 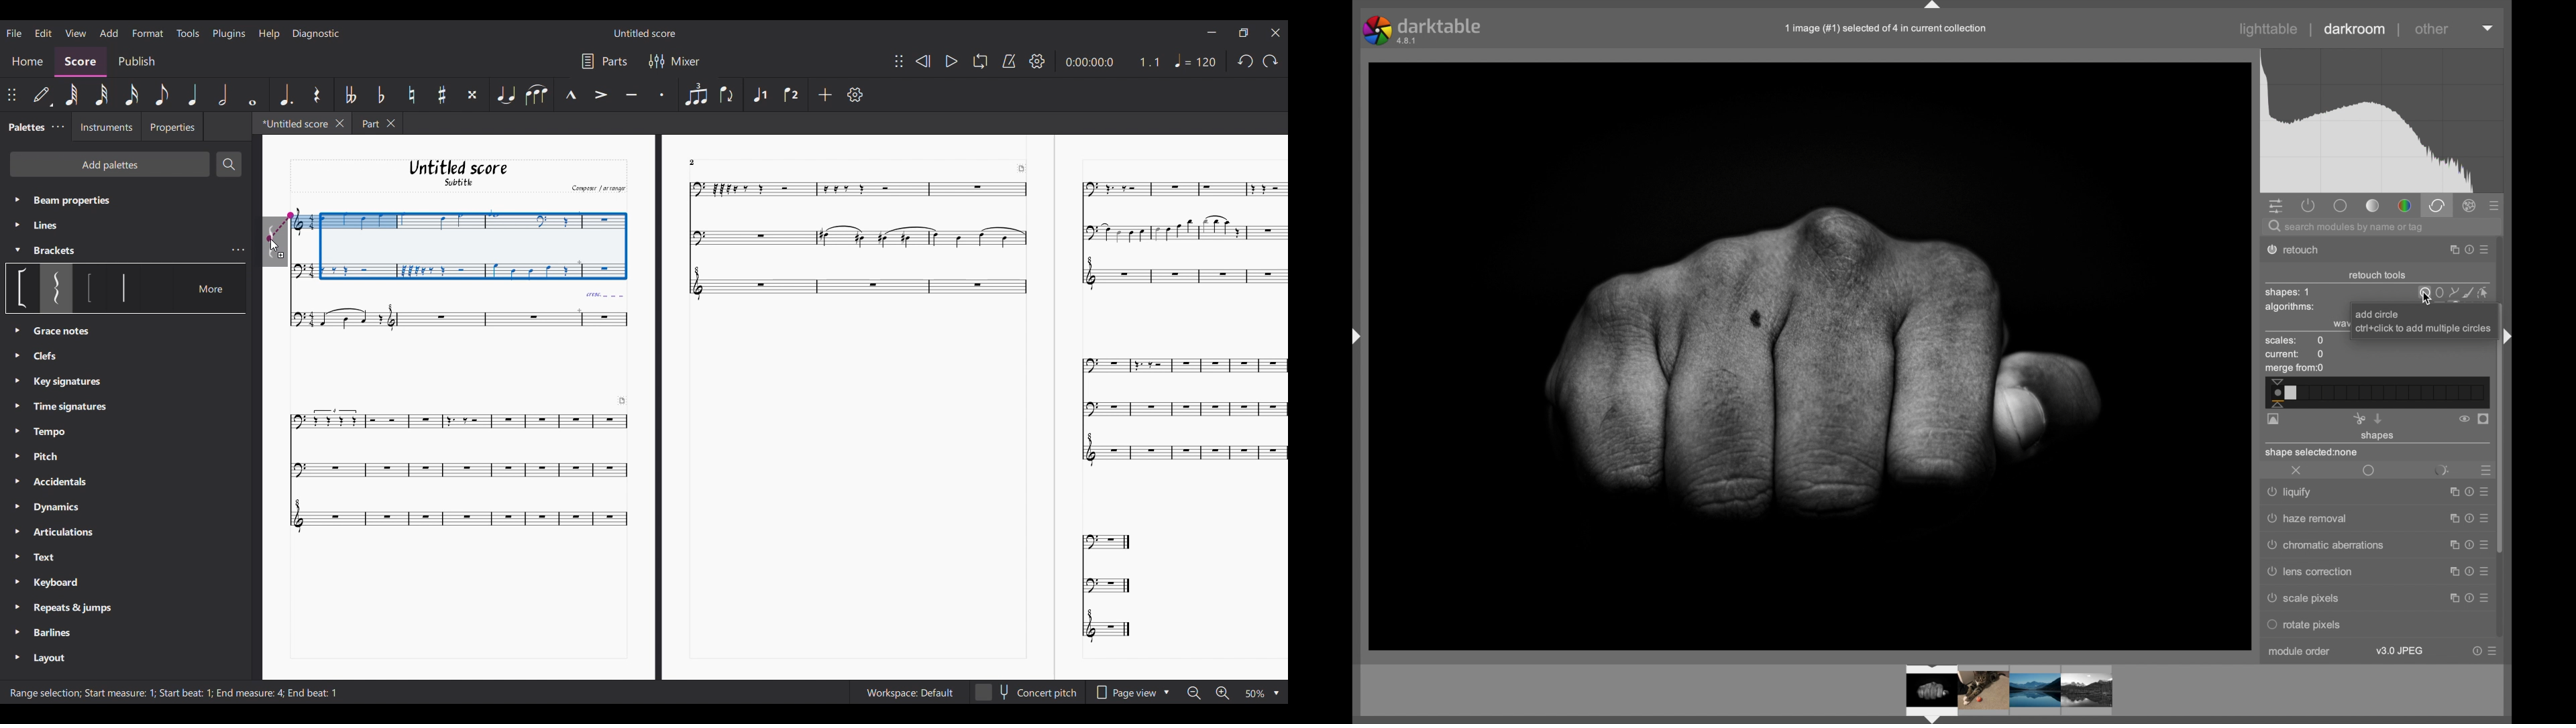 I want to click on Palette settings, so click(x=58, y=127).